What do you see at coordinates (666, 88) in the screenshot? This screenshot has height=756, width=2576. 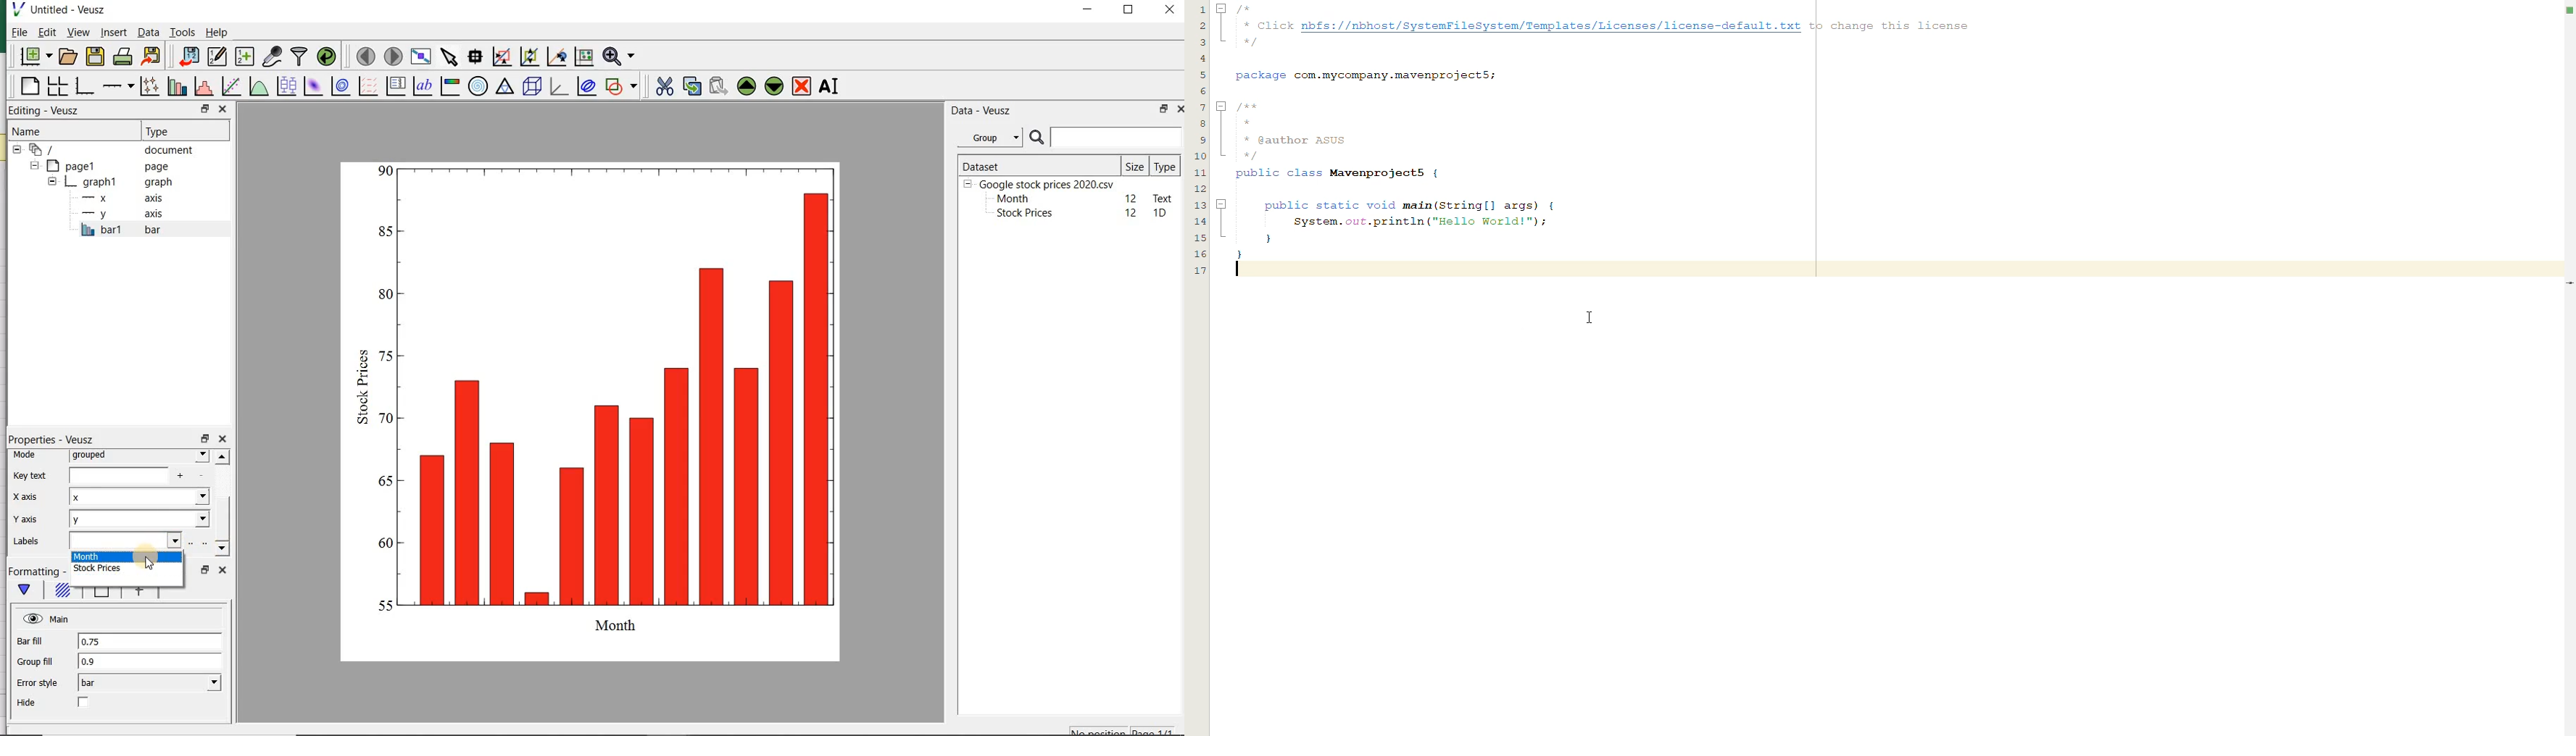 I see `cut the selected widget` at bounding box center [666, 88].